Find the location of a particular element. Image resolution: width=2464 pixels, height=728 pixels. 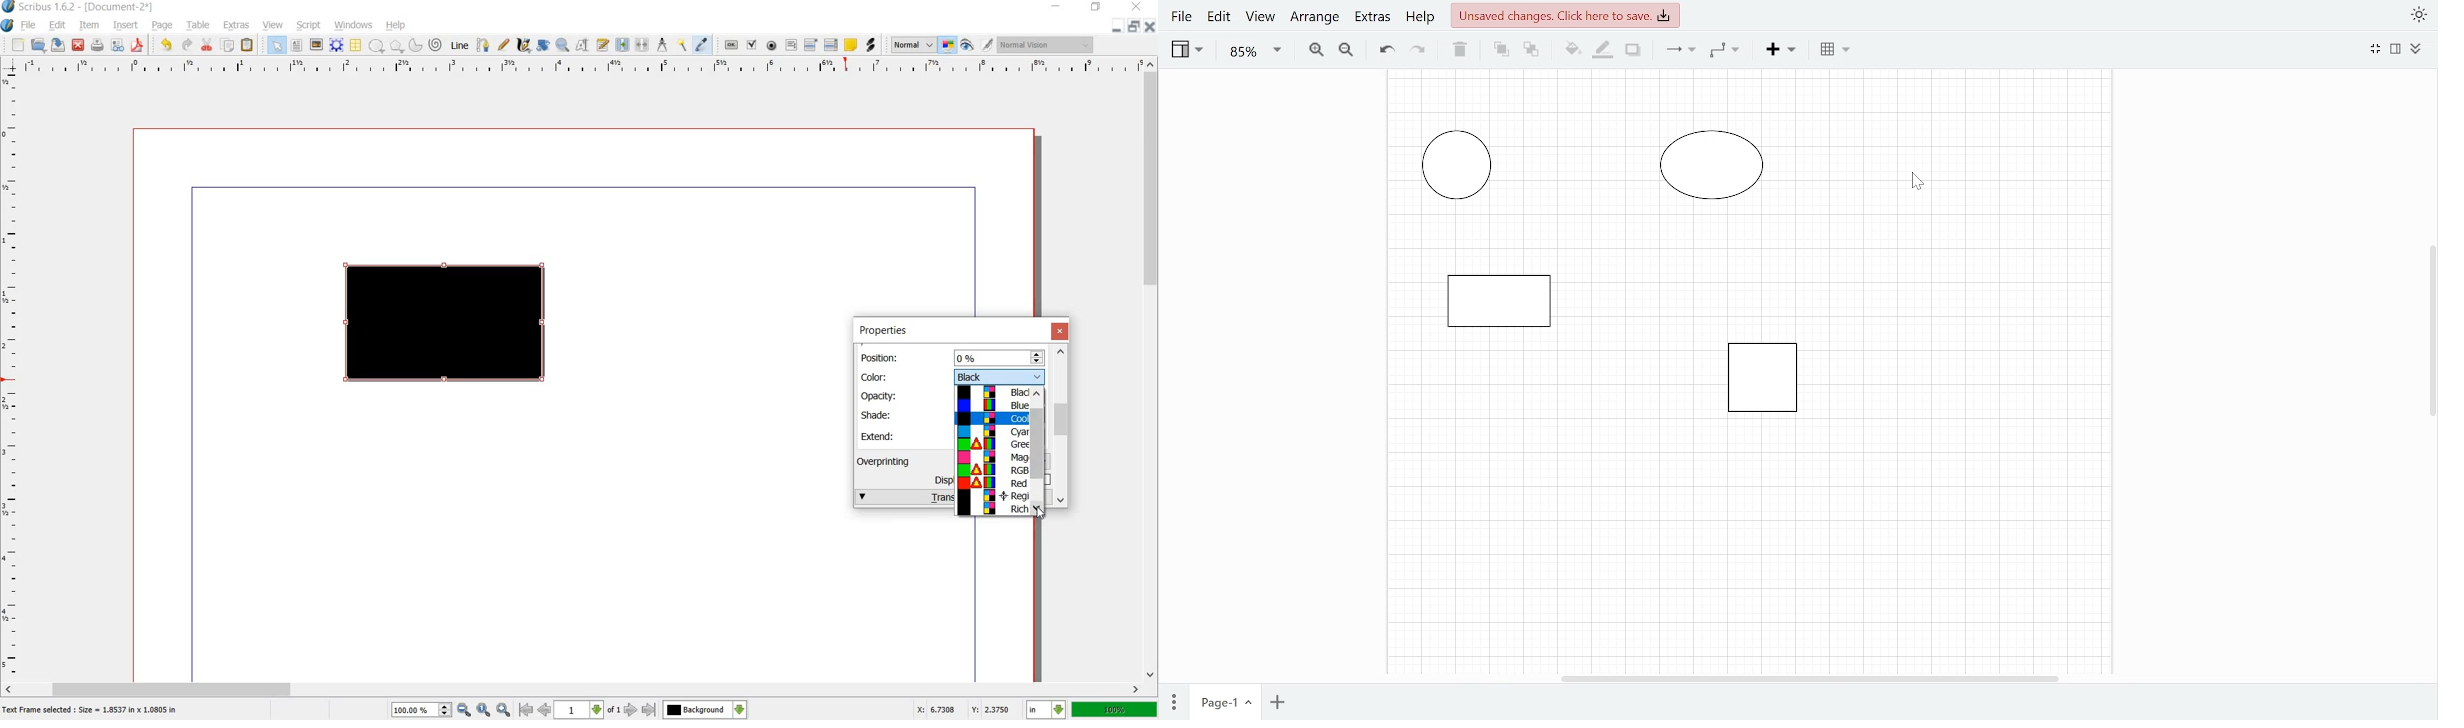

Redo is located at coordinates (1420, 51).